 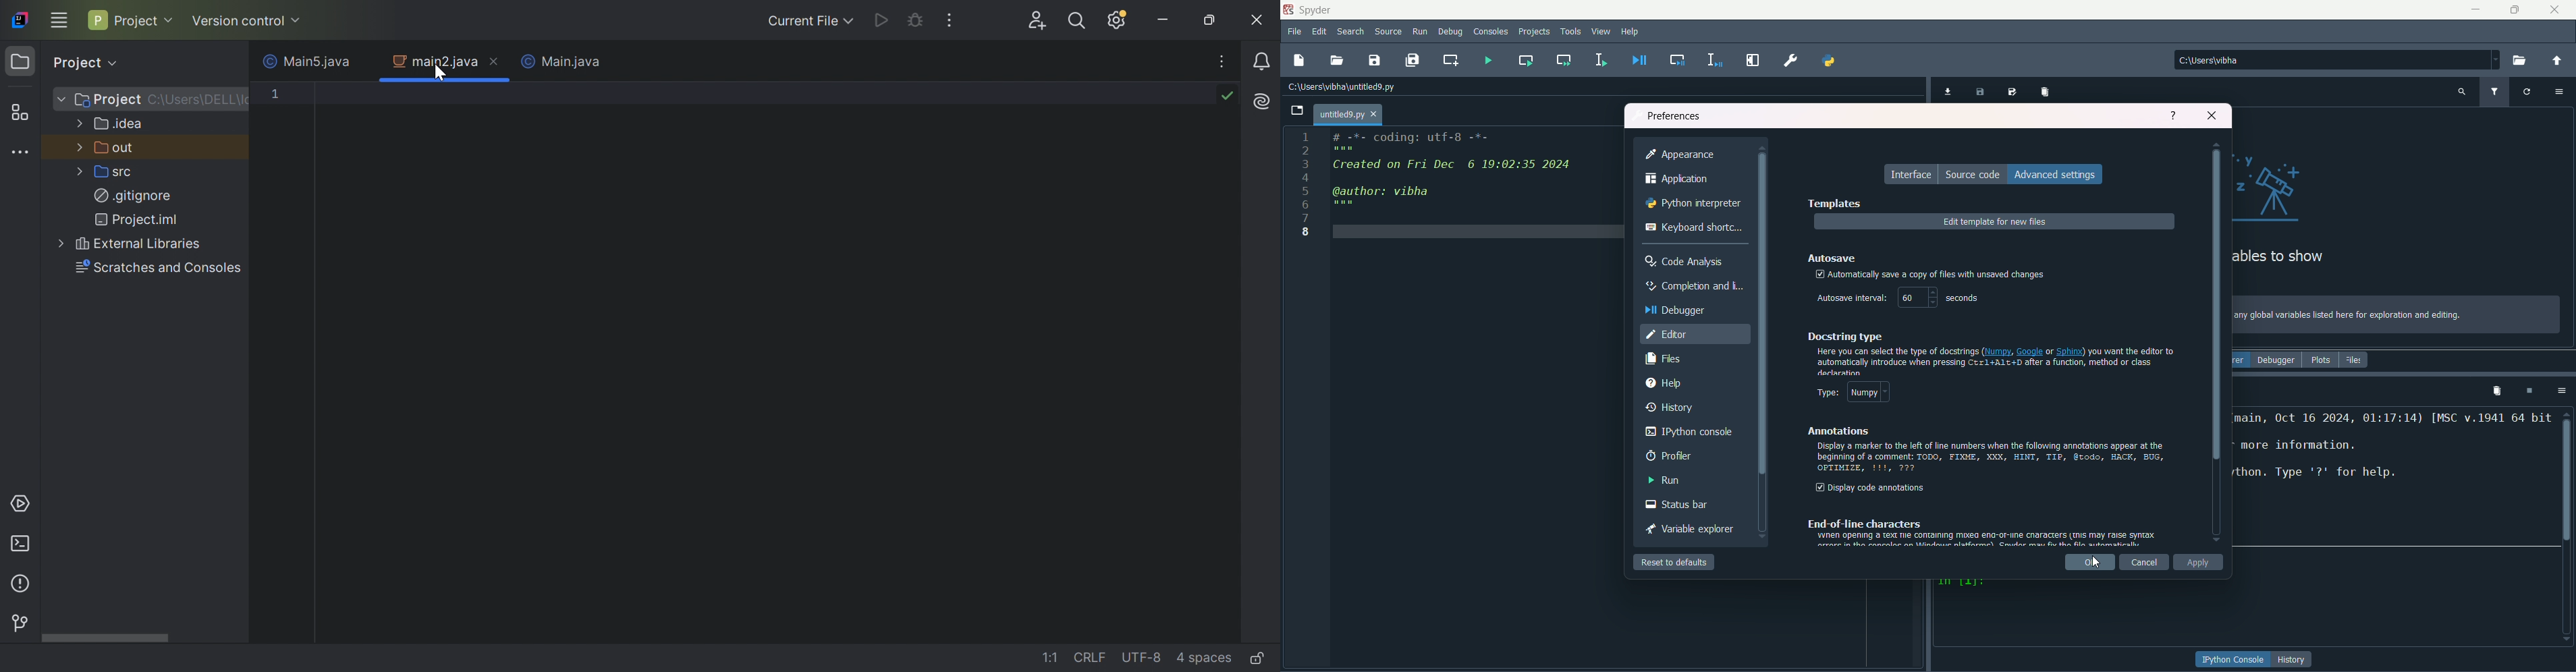 What do you see at coordinates (2280, 186) in the screenshot?
I see `graphics` at bounding box center [2280, 186].